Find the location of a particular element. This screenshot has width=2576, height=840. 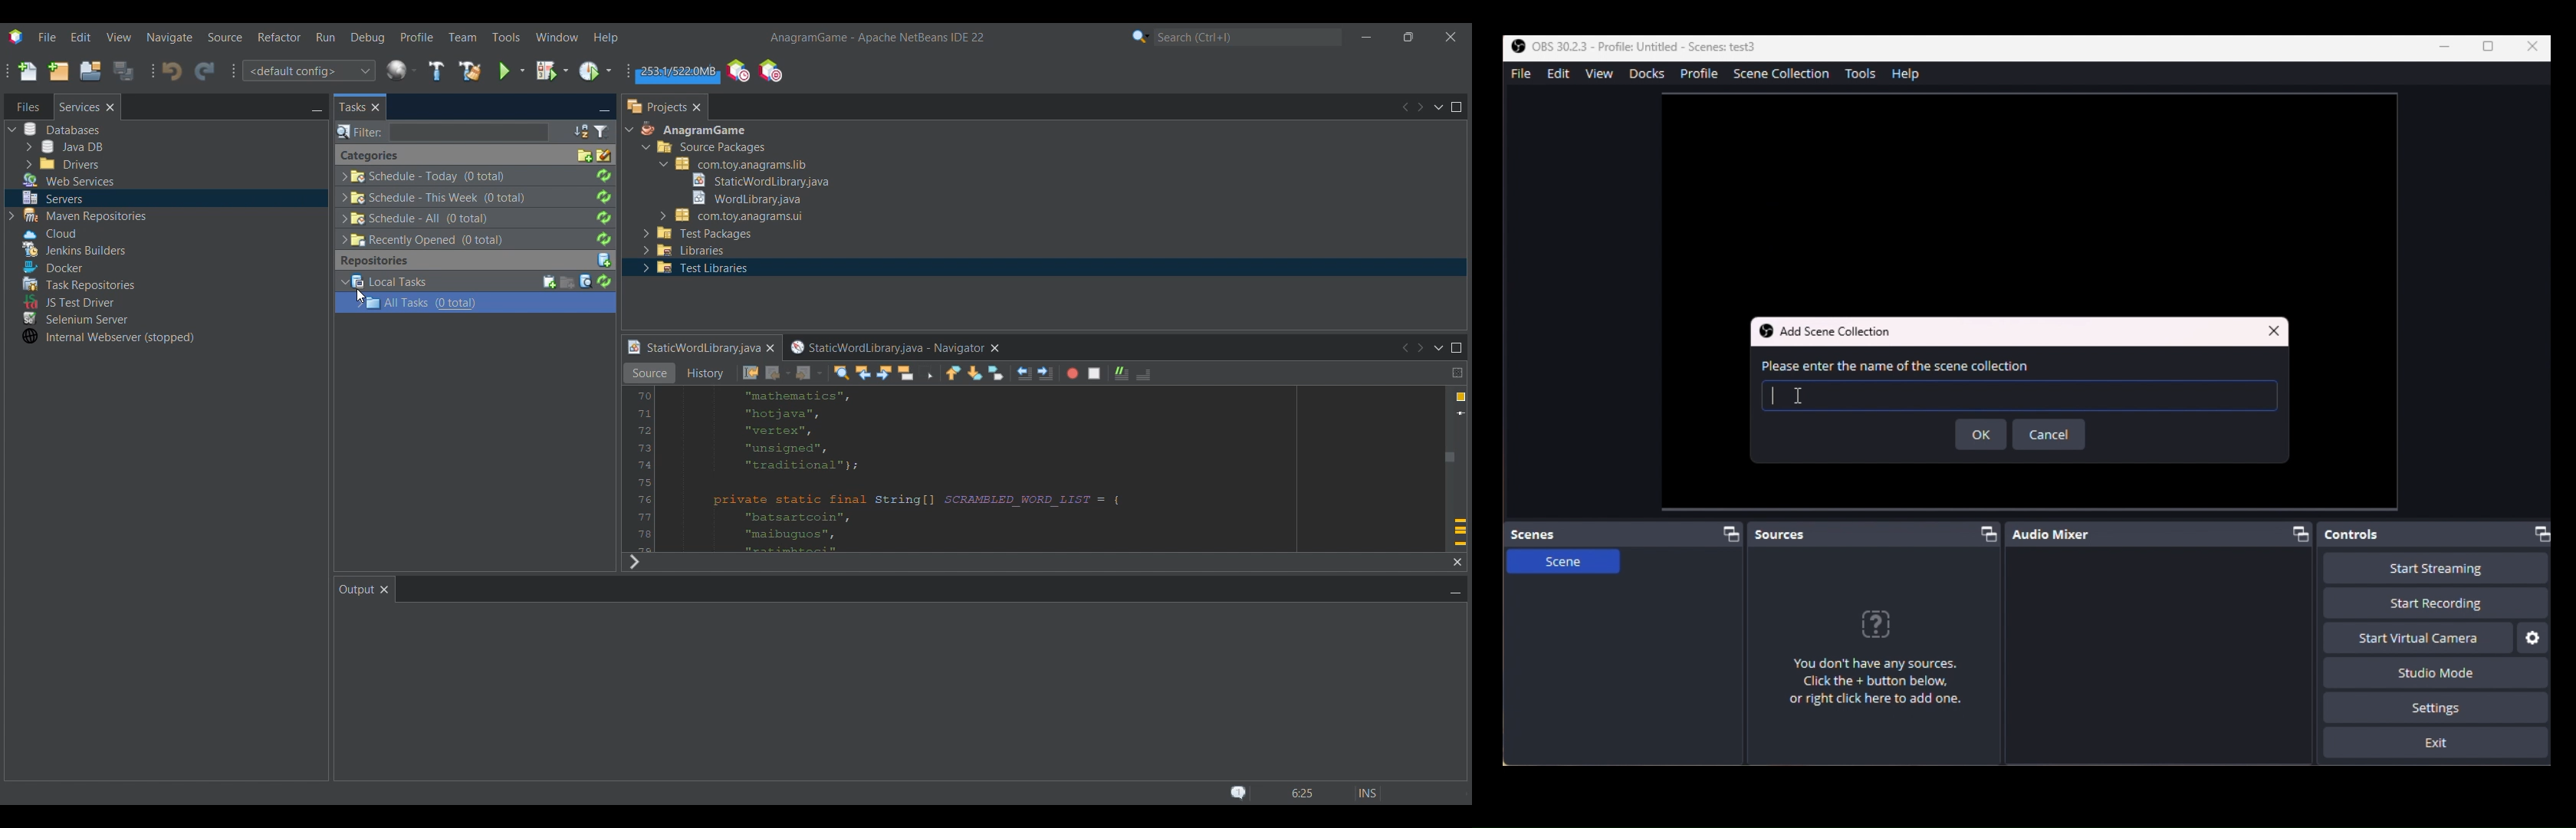

cursor is located at coordinates (1796, 396).